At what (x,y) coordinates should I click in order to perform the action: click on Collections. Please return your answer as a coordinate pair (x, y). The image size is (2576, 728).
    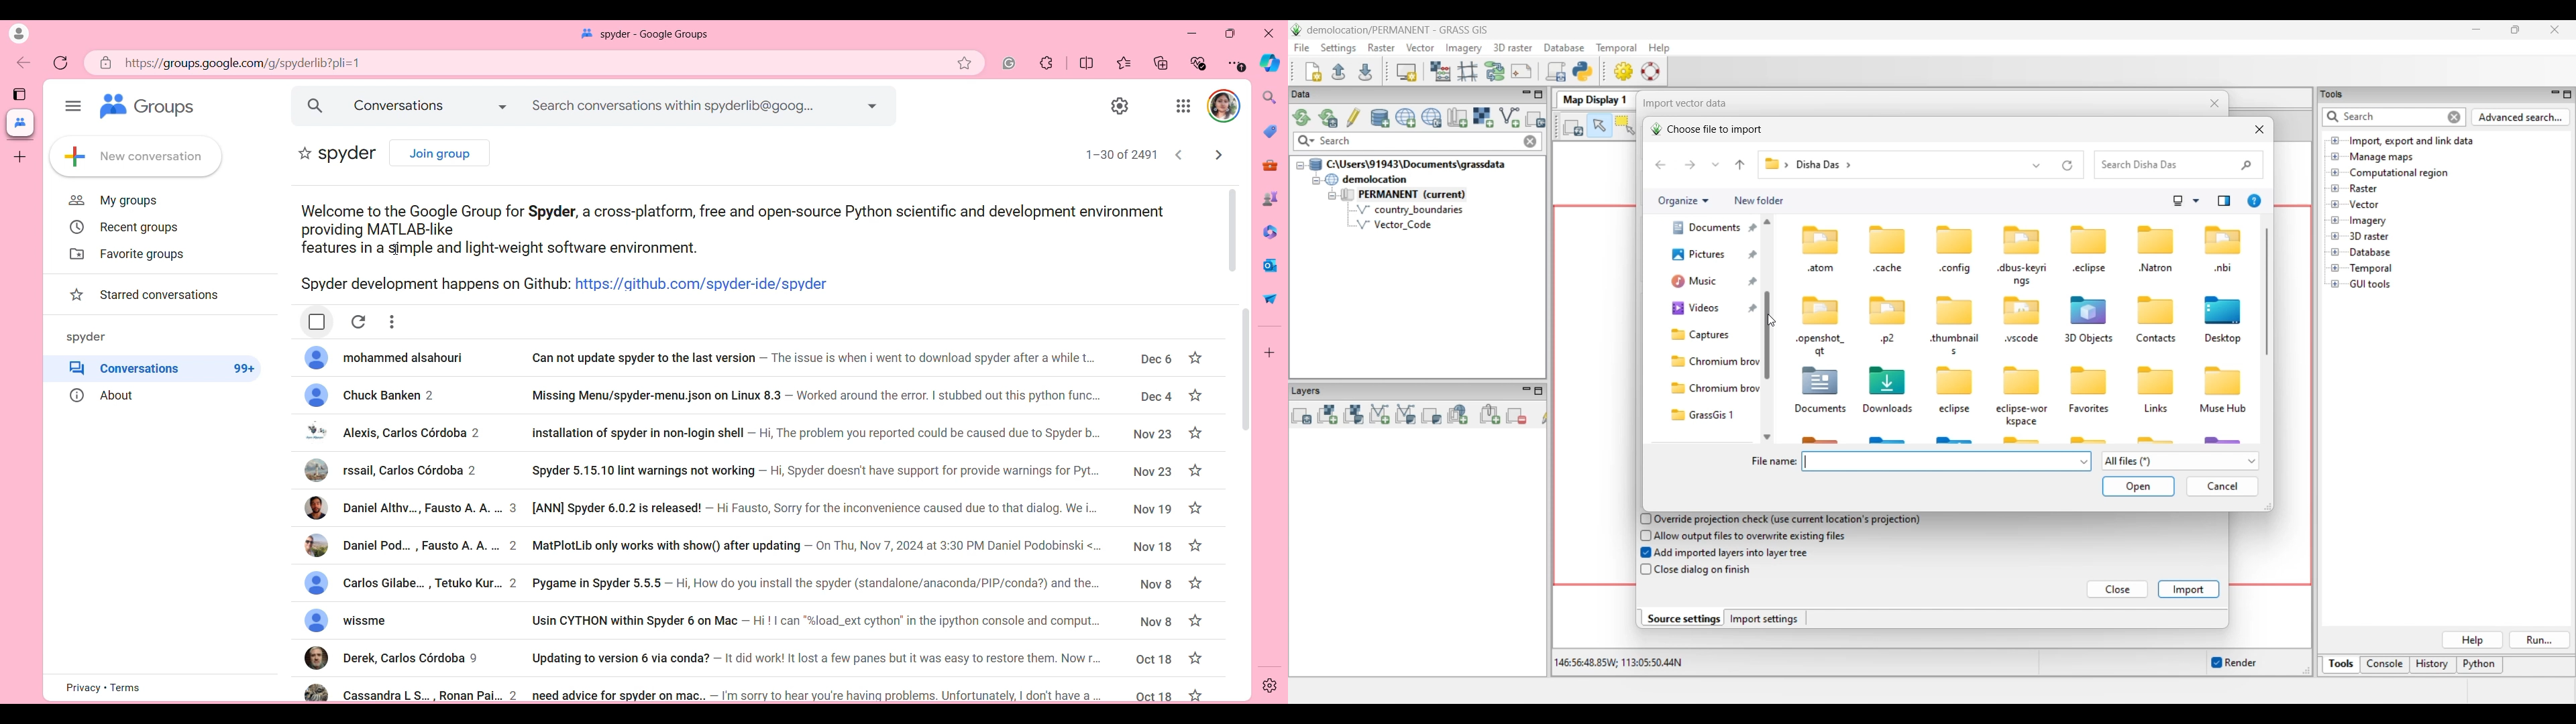
    Looking at the image, I should click on (1161, 62).